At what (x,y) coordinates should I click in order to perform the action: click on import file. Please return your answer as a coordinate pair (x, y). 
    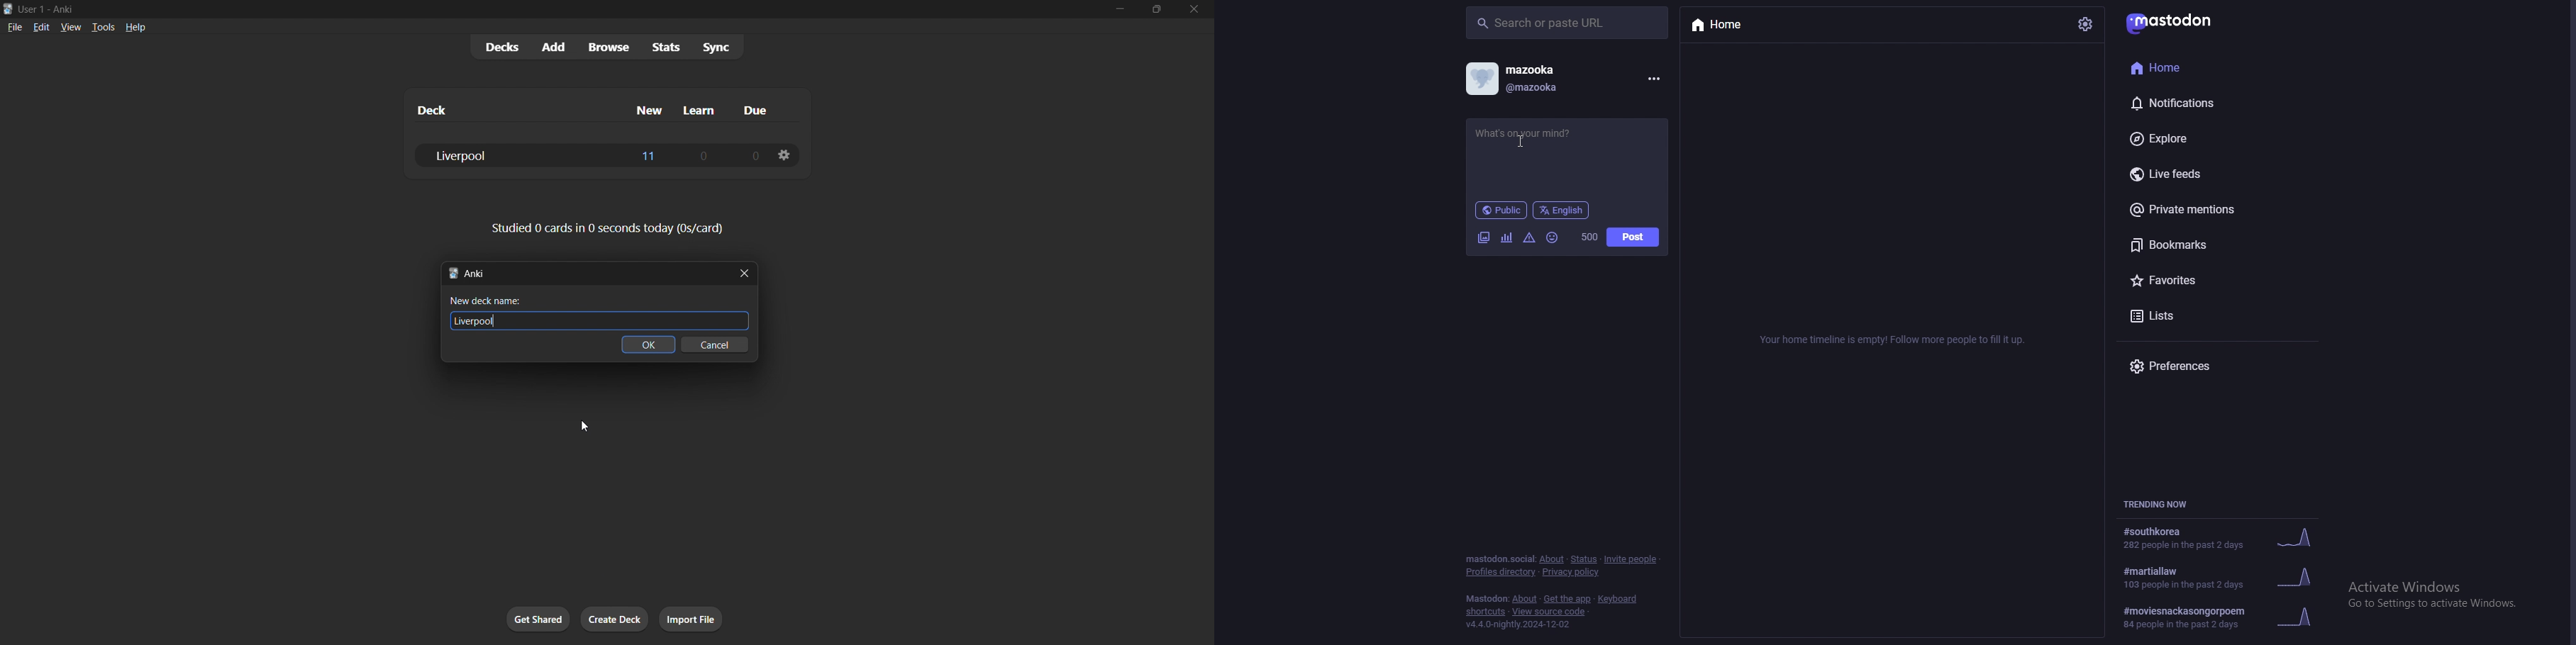
    Looking at the image, I should click on (690, 620).